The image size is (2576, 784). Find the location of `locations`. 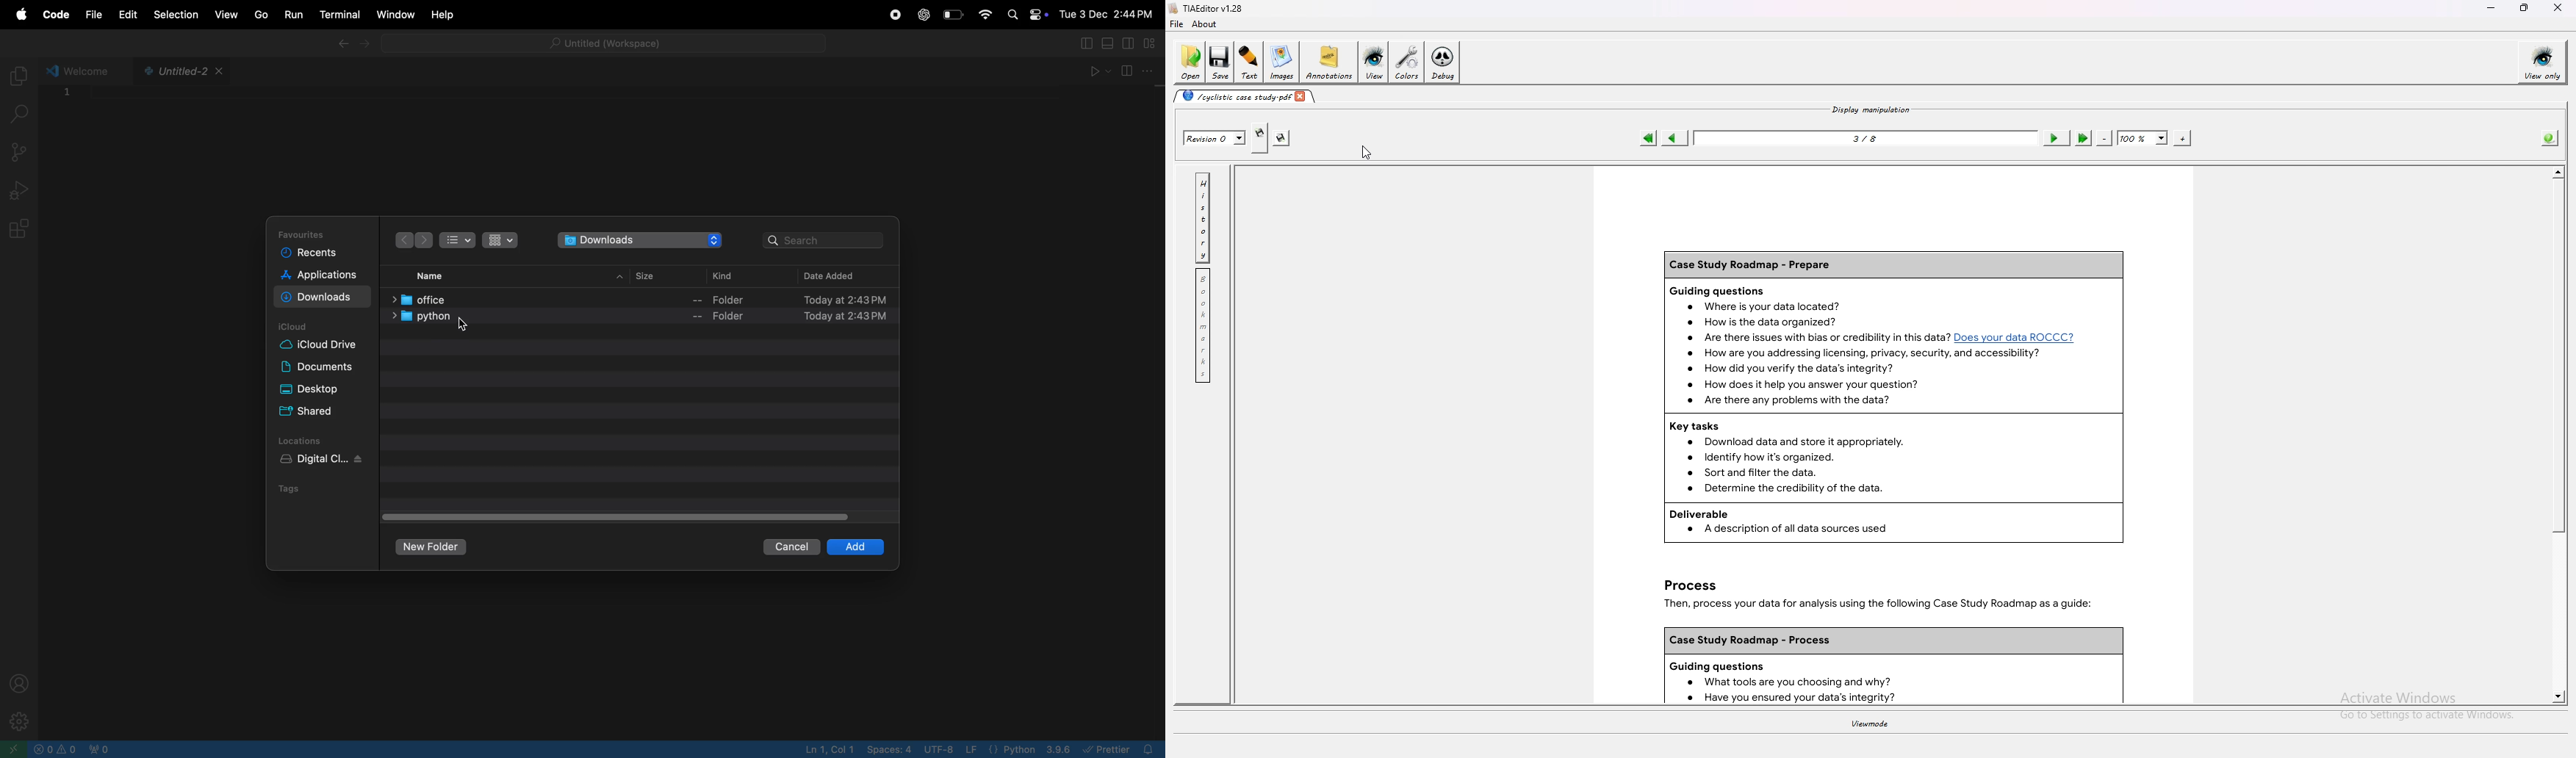

locations is located at coordinates (309, 442).